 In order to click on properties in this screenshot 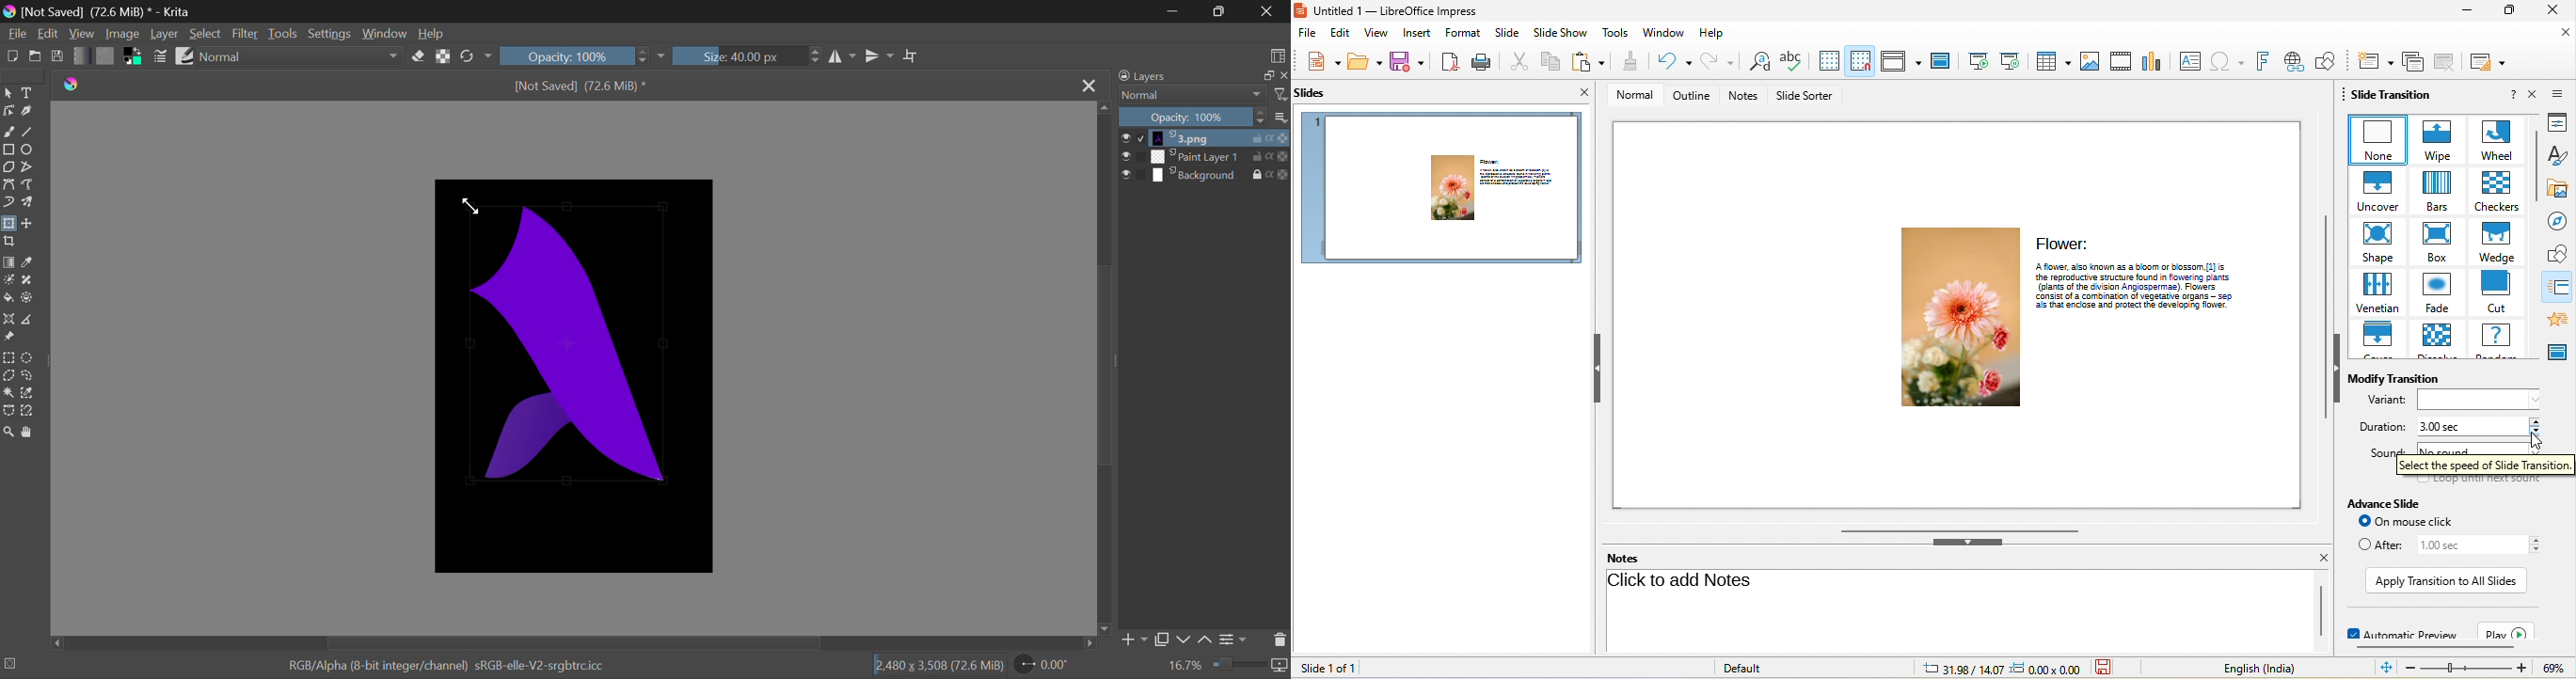, I will do `click(2562, 122)`.